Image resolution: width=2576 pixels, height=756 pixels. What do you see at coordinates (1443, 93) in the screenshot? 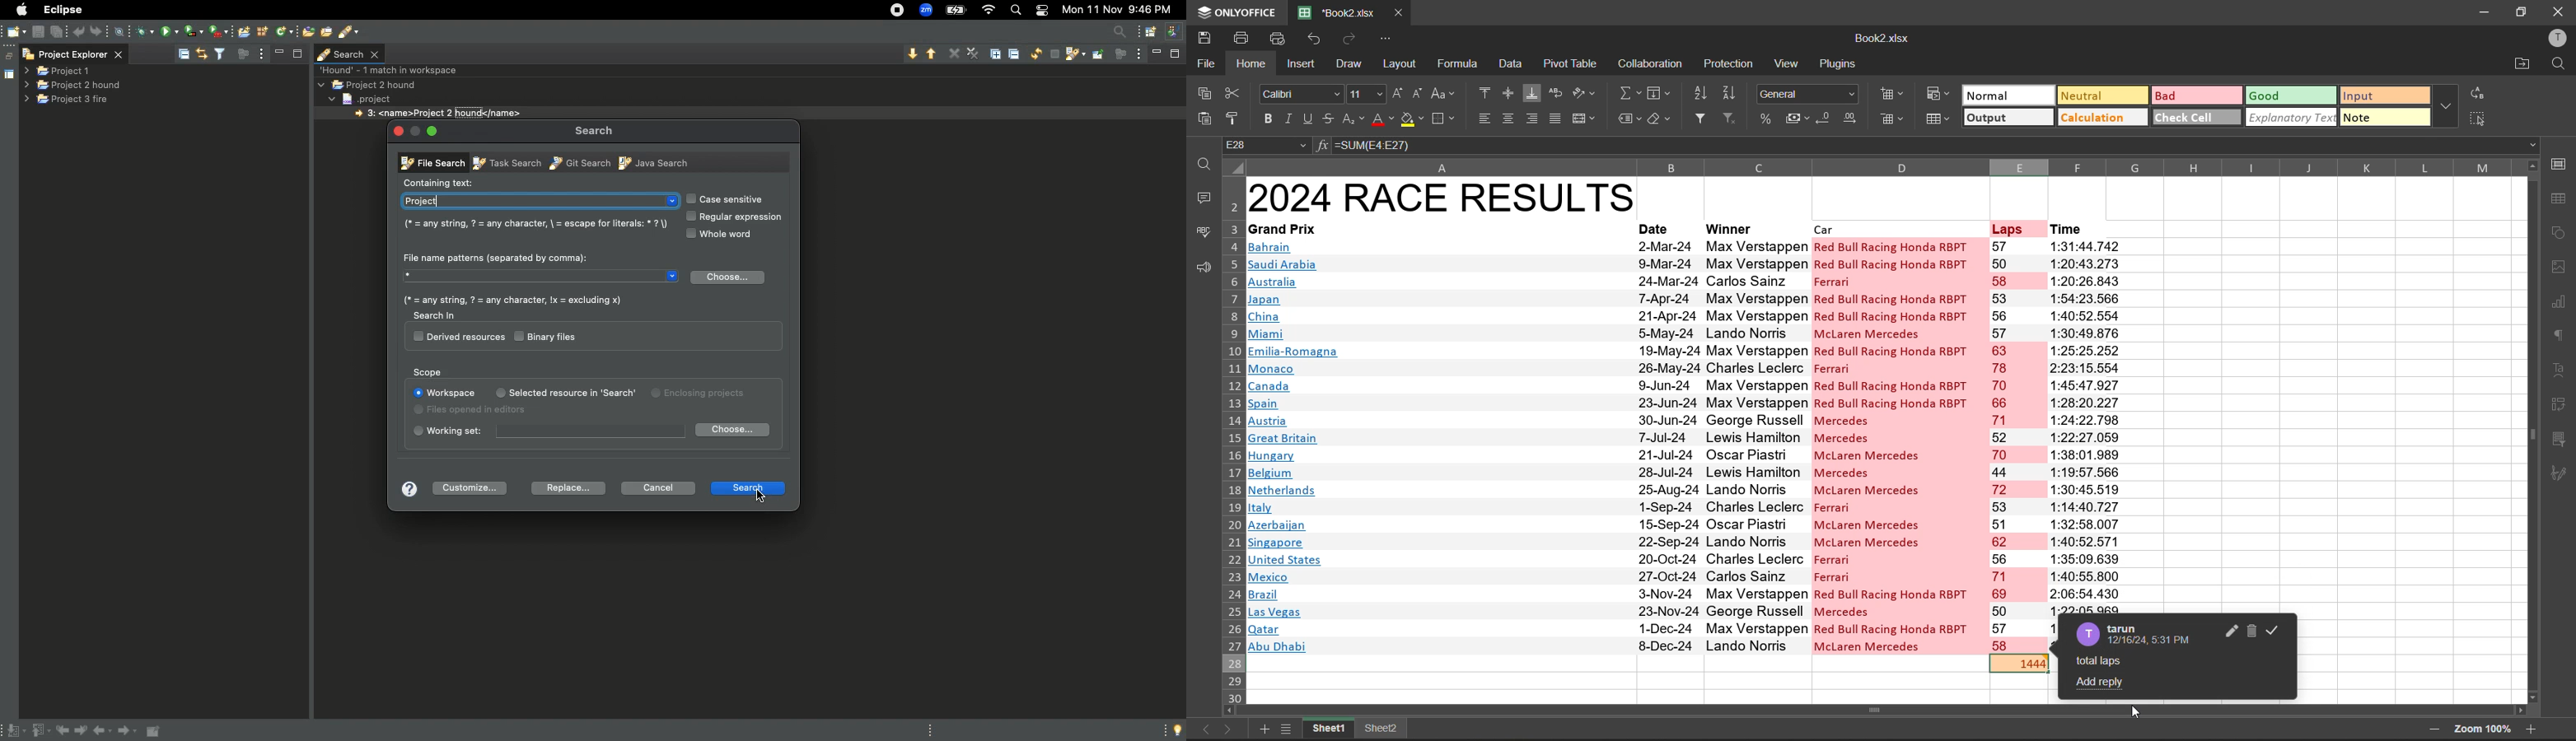
I see `change case` at bounding box center [1443, 93].